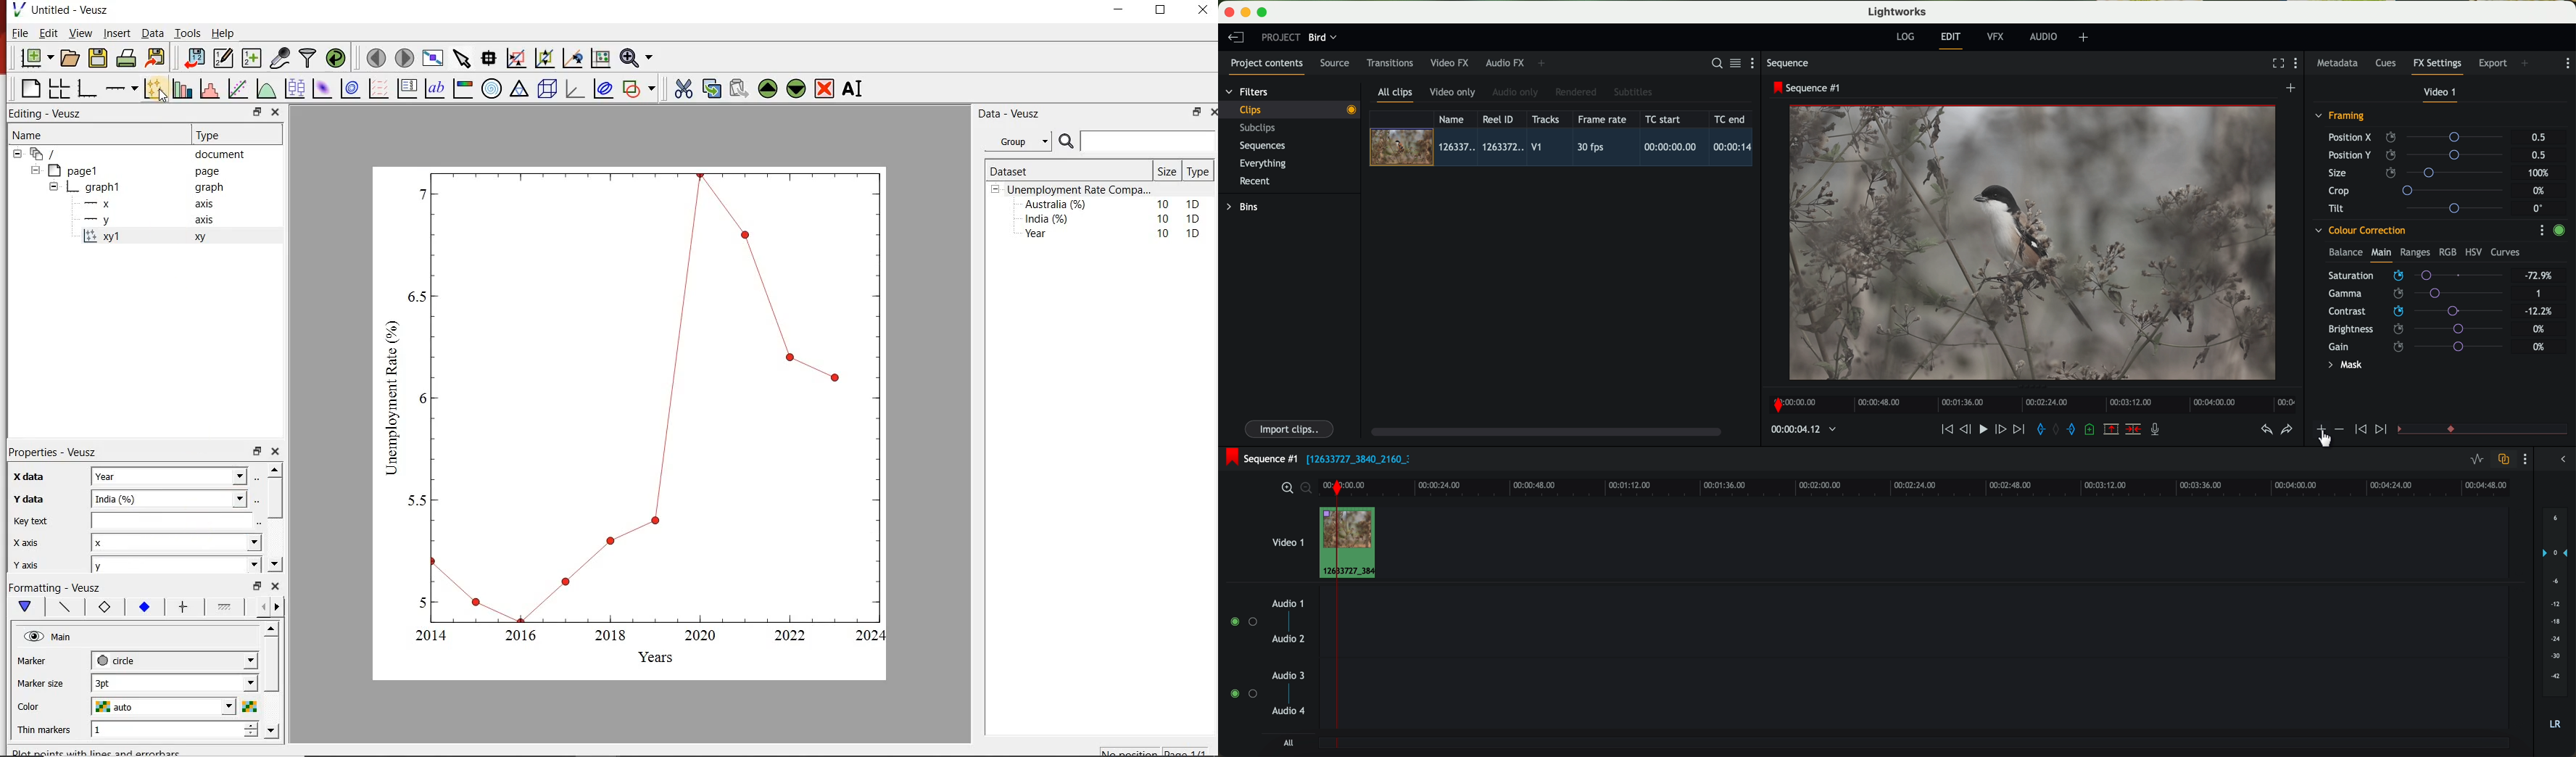 This screenshot has width=2576, height=784. I want to click on leave, so click(1235, 38).